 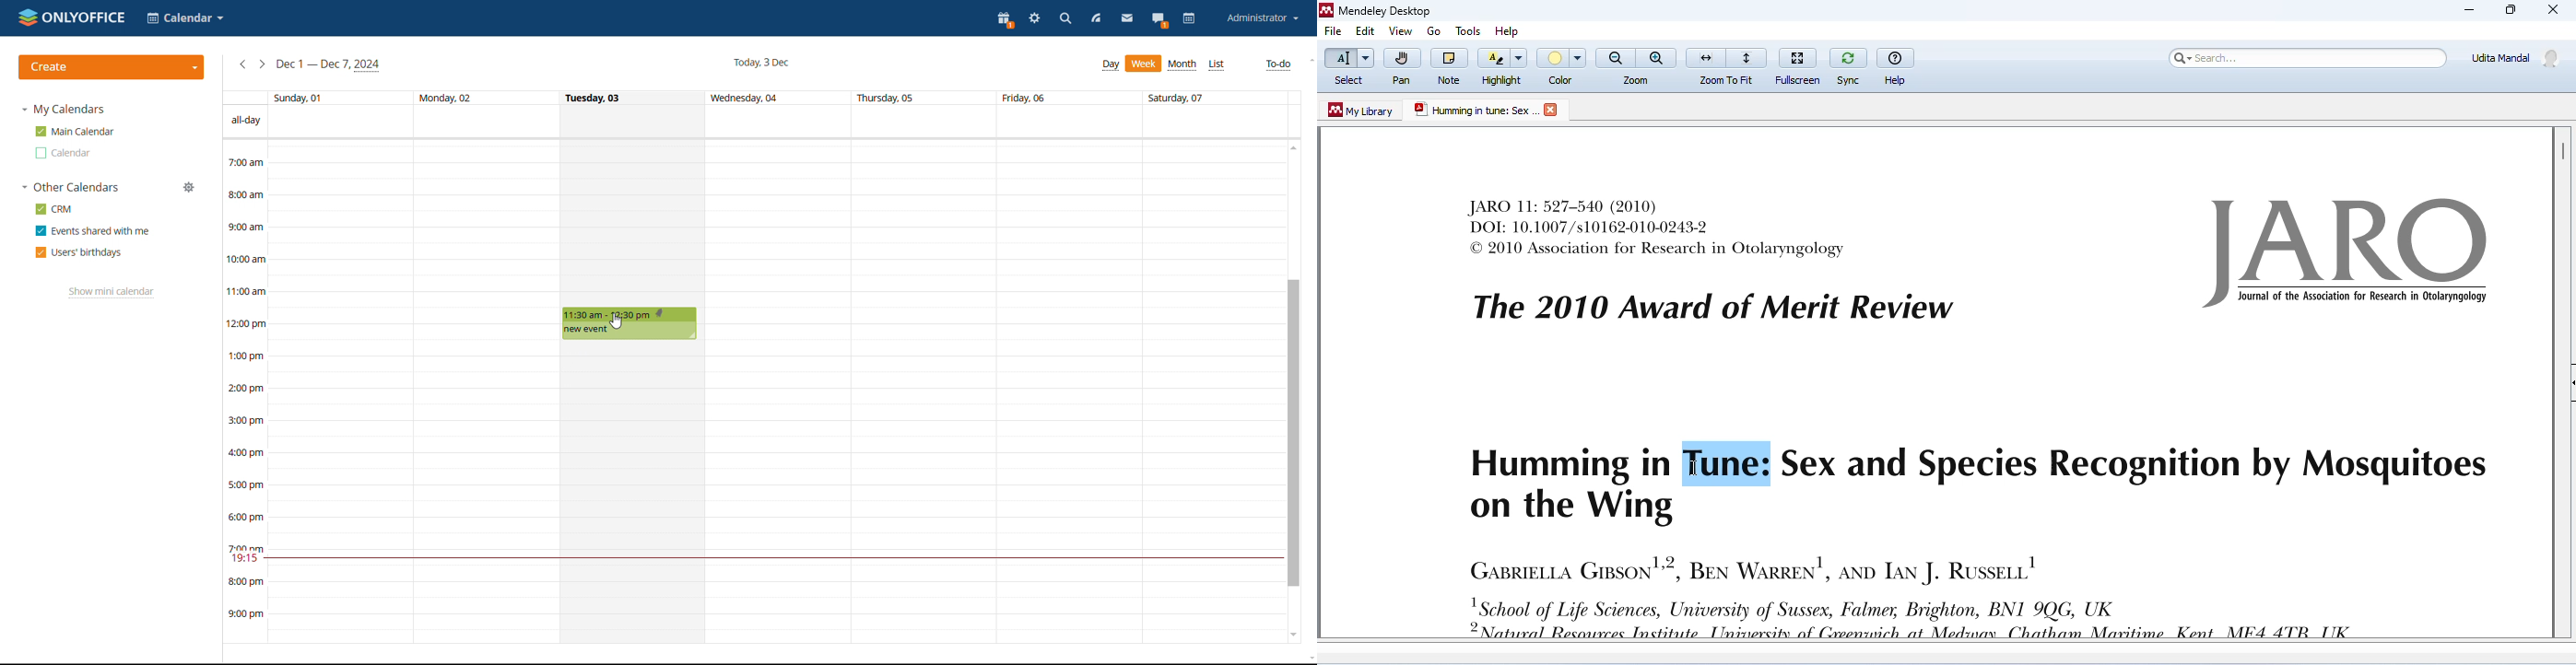 What do you see at coordinates (1159, 19) in the screenshot?
I see `chat` at bounding box center [1159, 19].